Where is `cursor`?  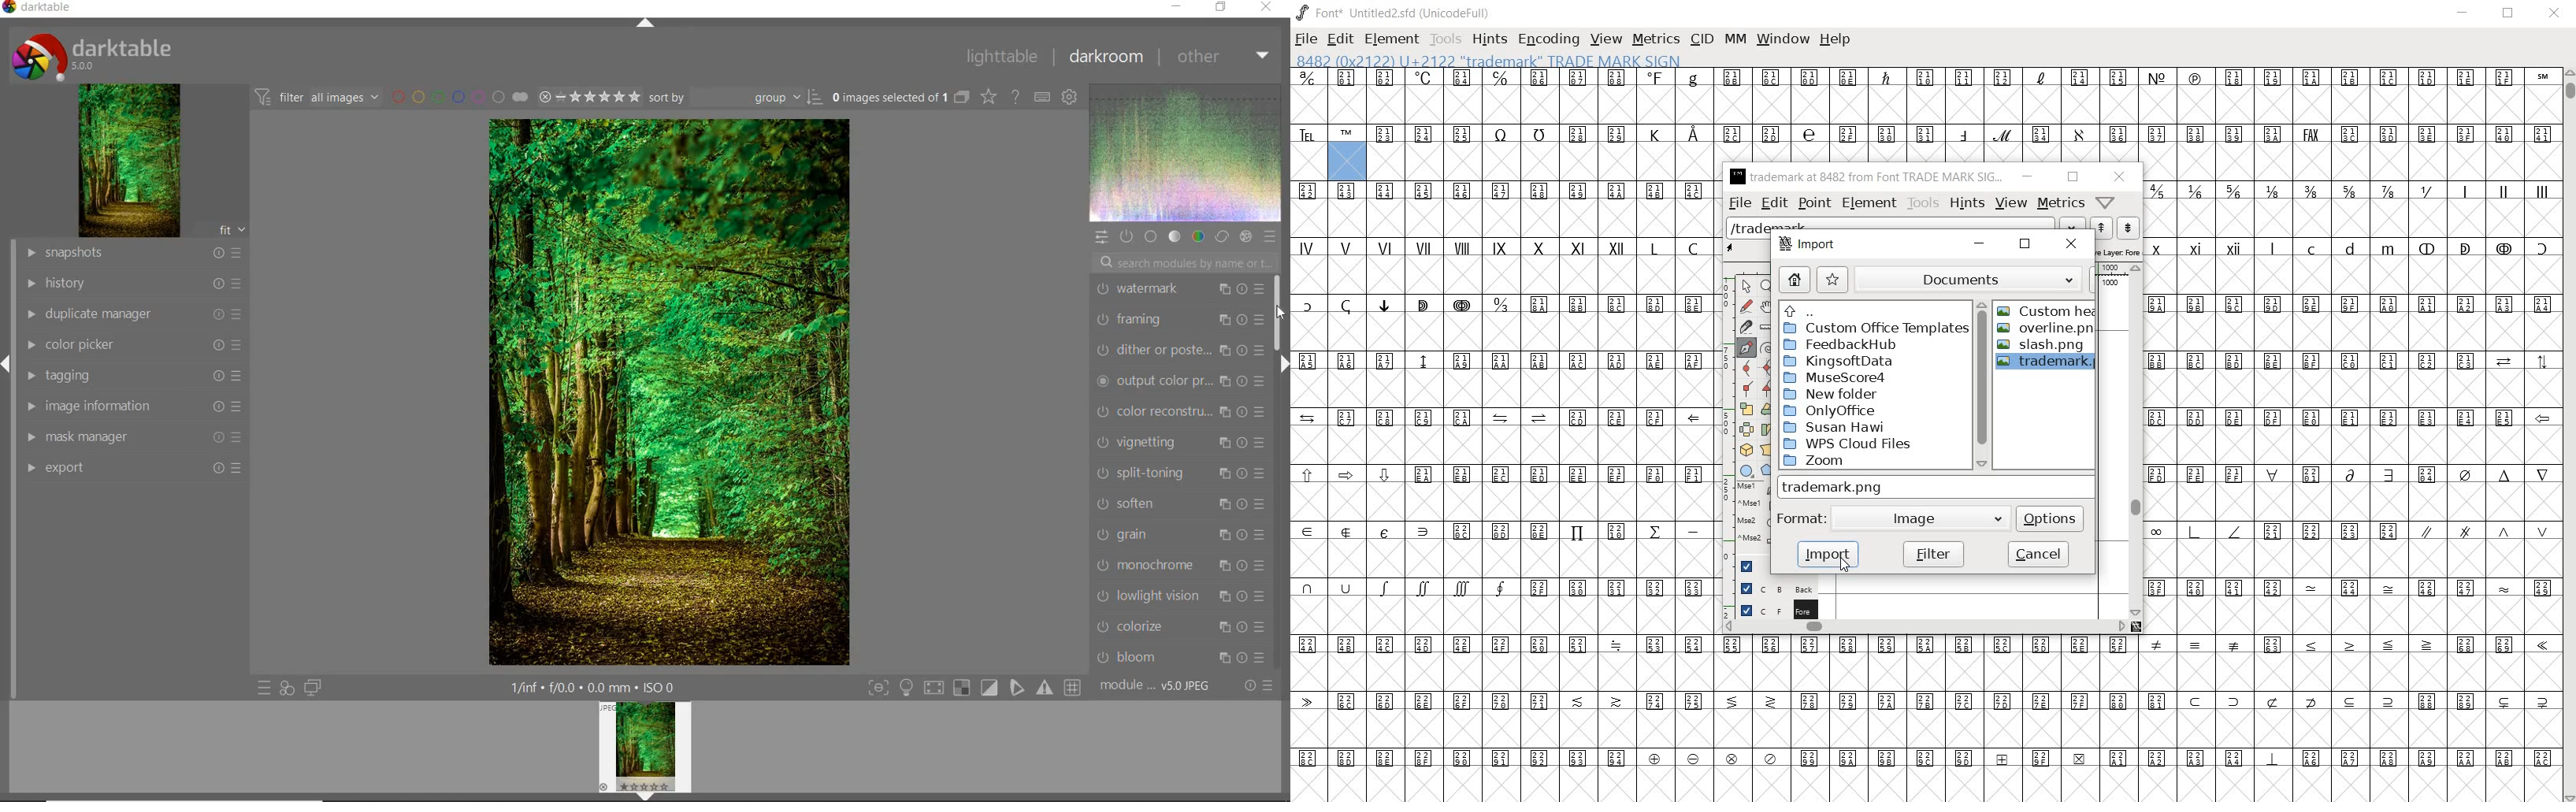 cursor is located at coordinates (1281, 316).